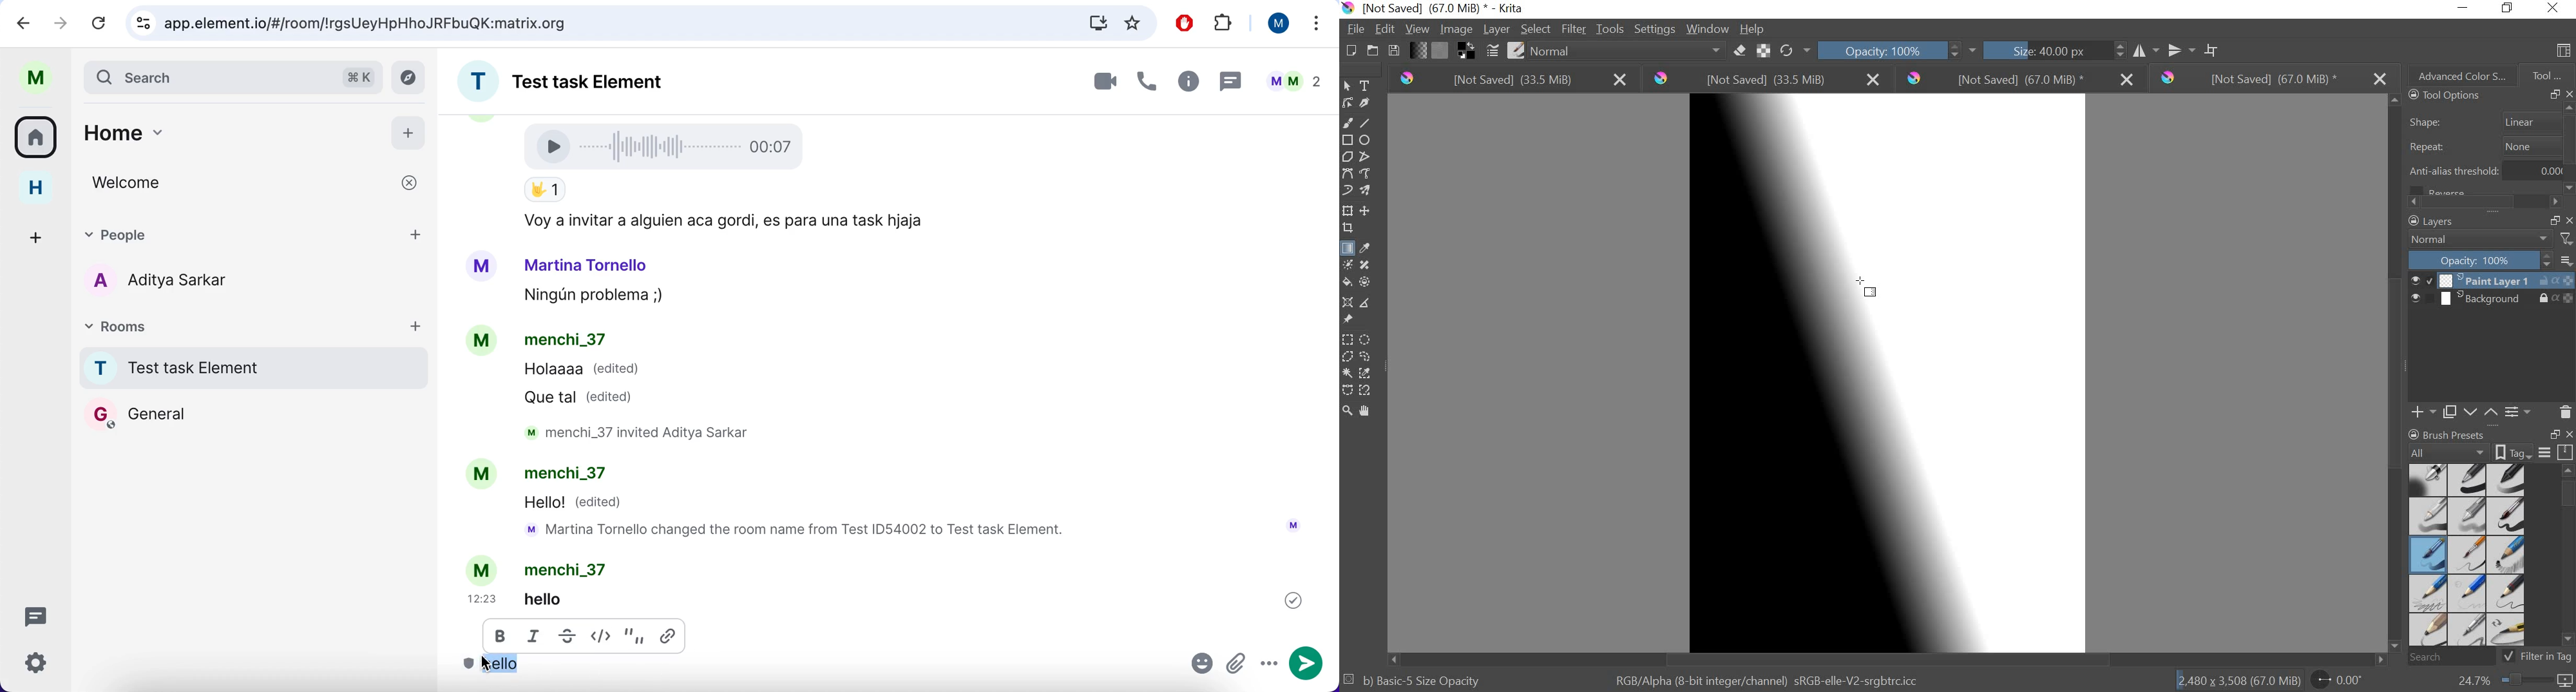  Describe the element at coordinates (409, 131) in the screenshot. I see `add` at that location.